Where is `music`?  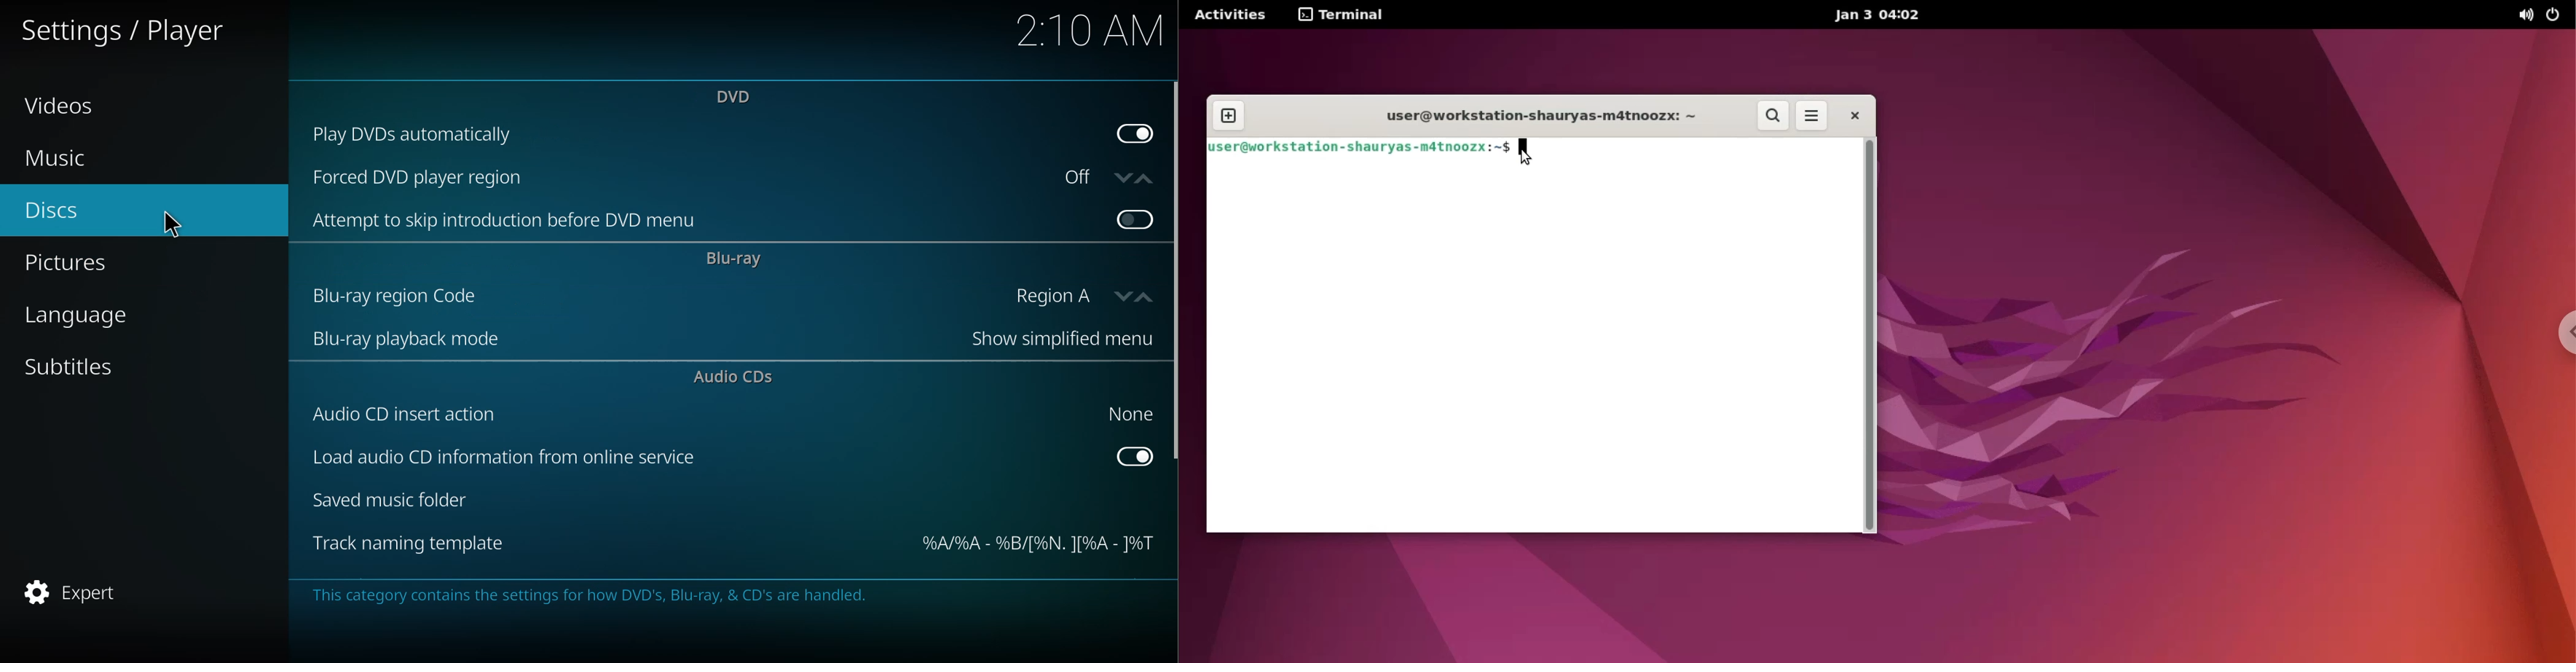
music is located at coordinates (58, 157).